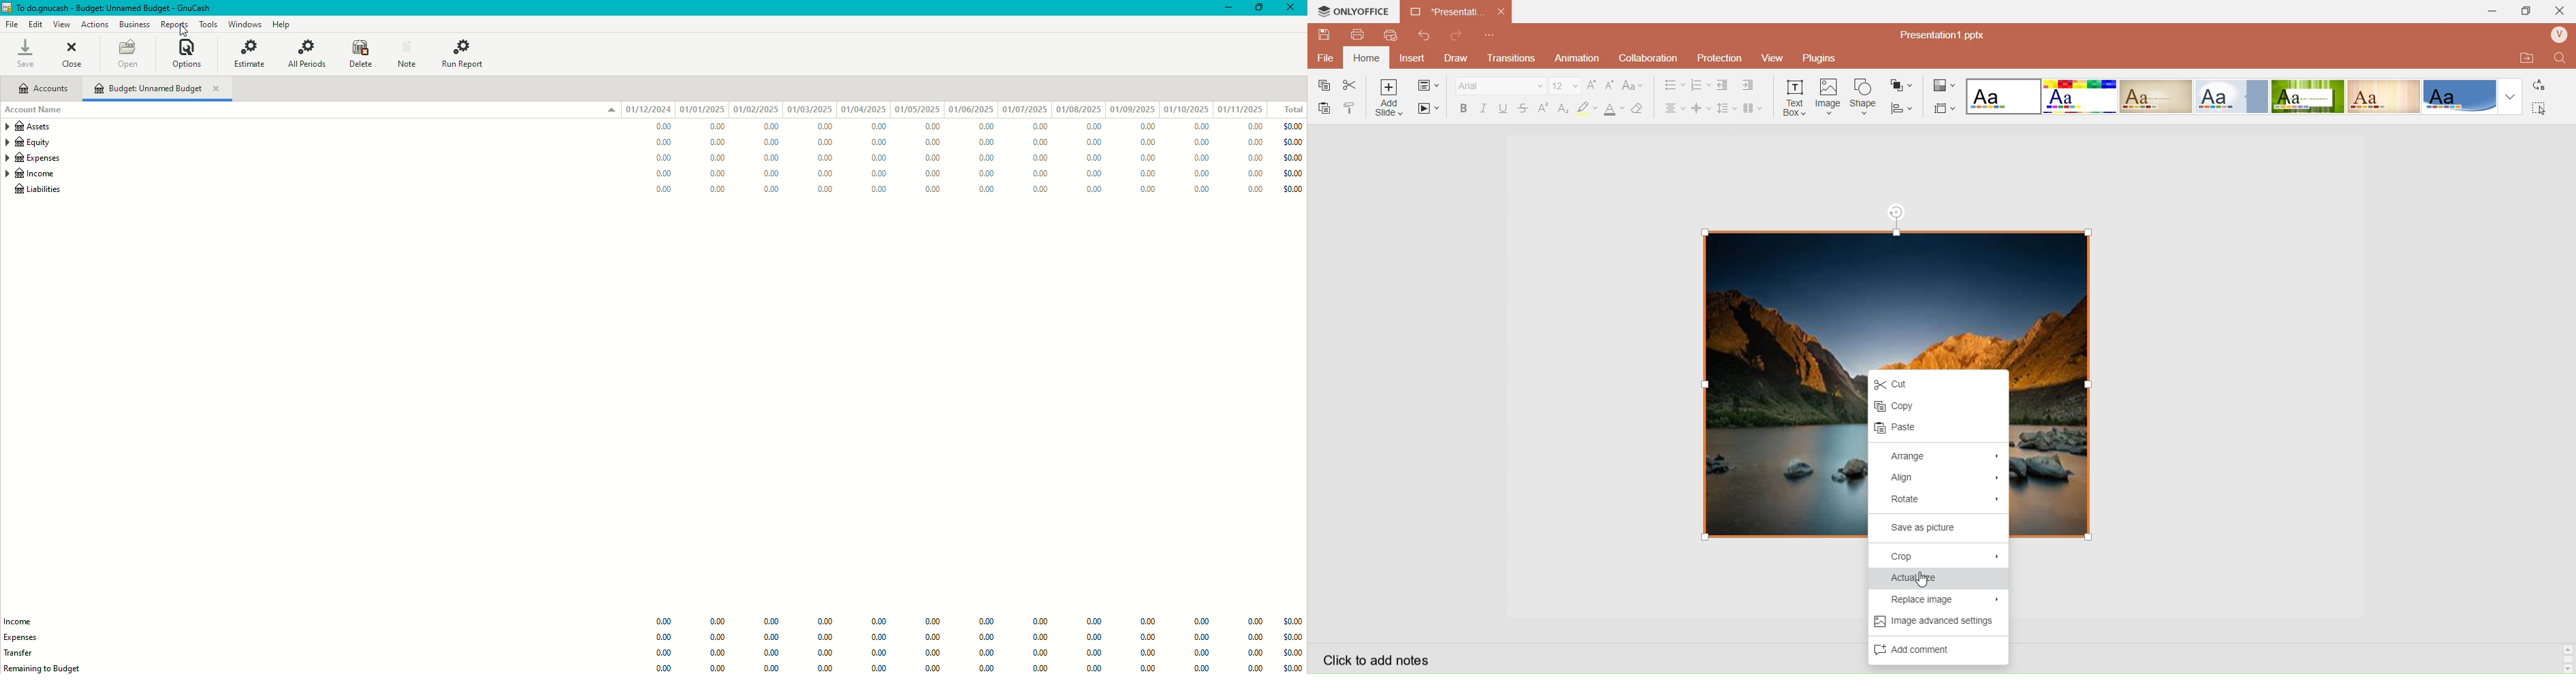  I want to click on Minimize, so click(2496, 10).